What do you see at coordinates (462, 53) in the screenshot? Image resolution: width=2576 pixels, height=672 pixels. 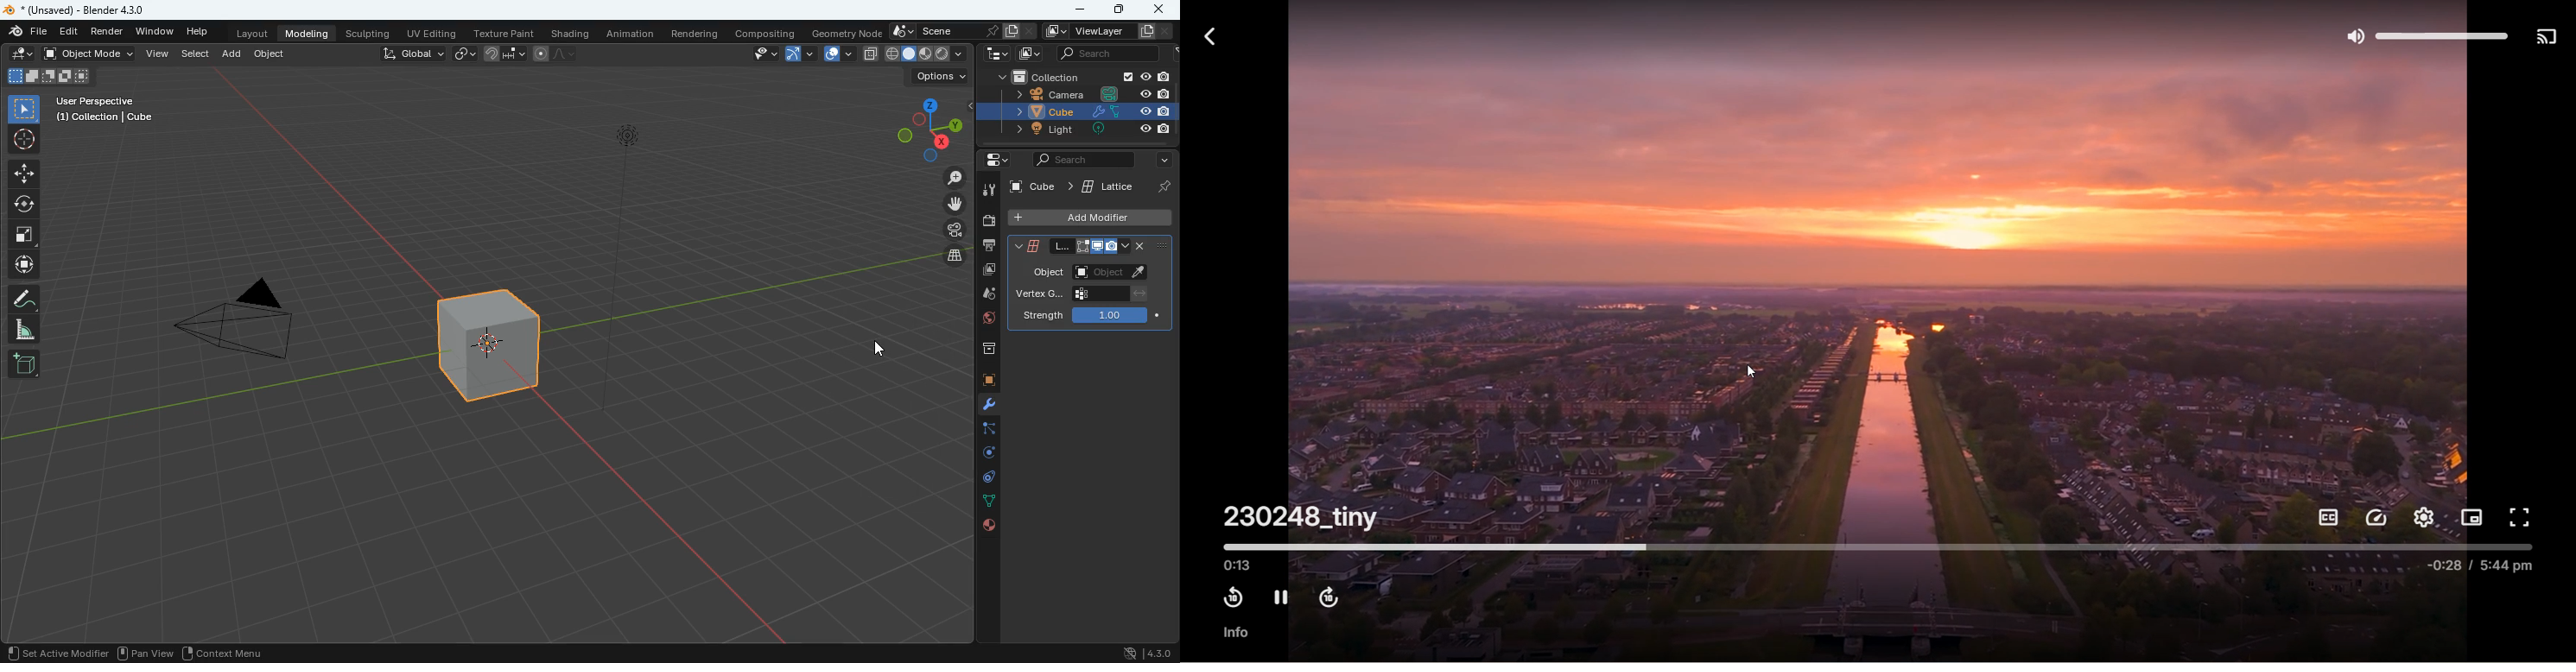 I see `link` at bounding box center [462, 53].